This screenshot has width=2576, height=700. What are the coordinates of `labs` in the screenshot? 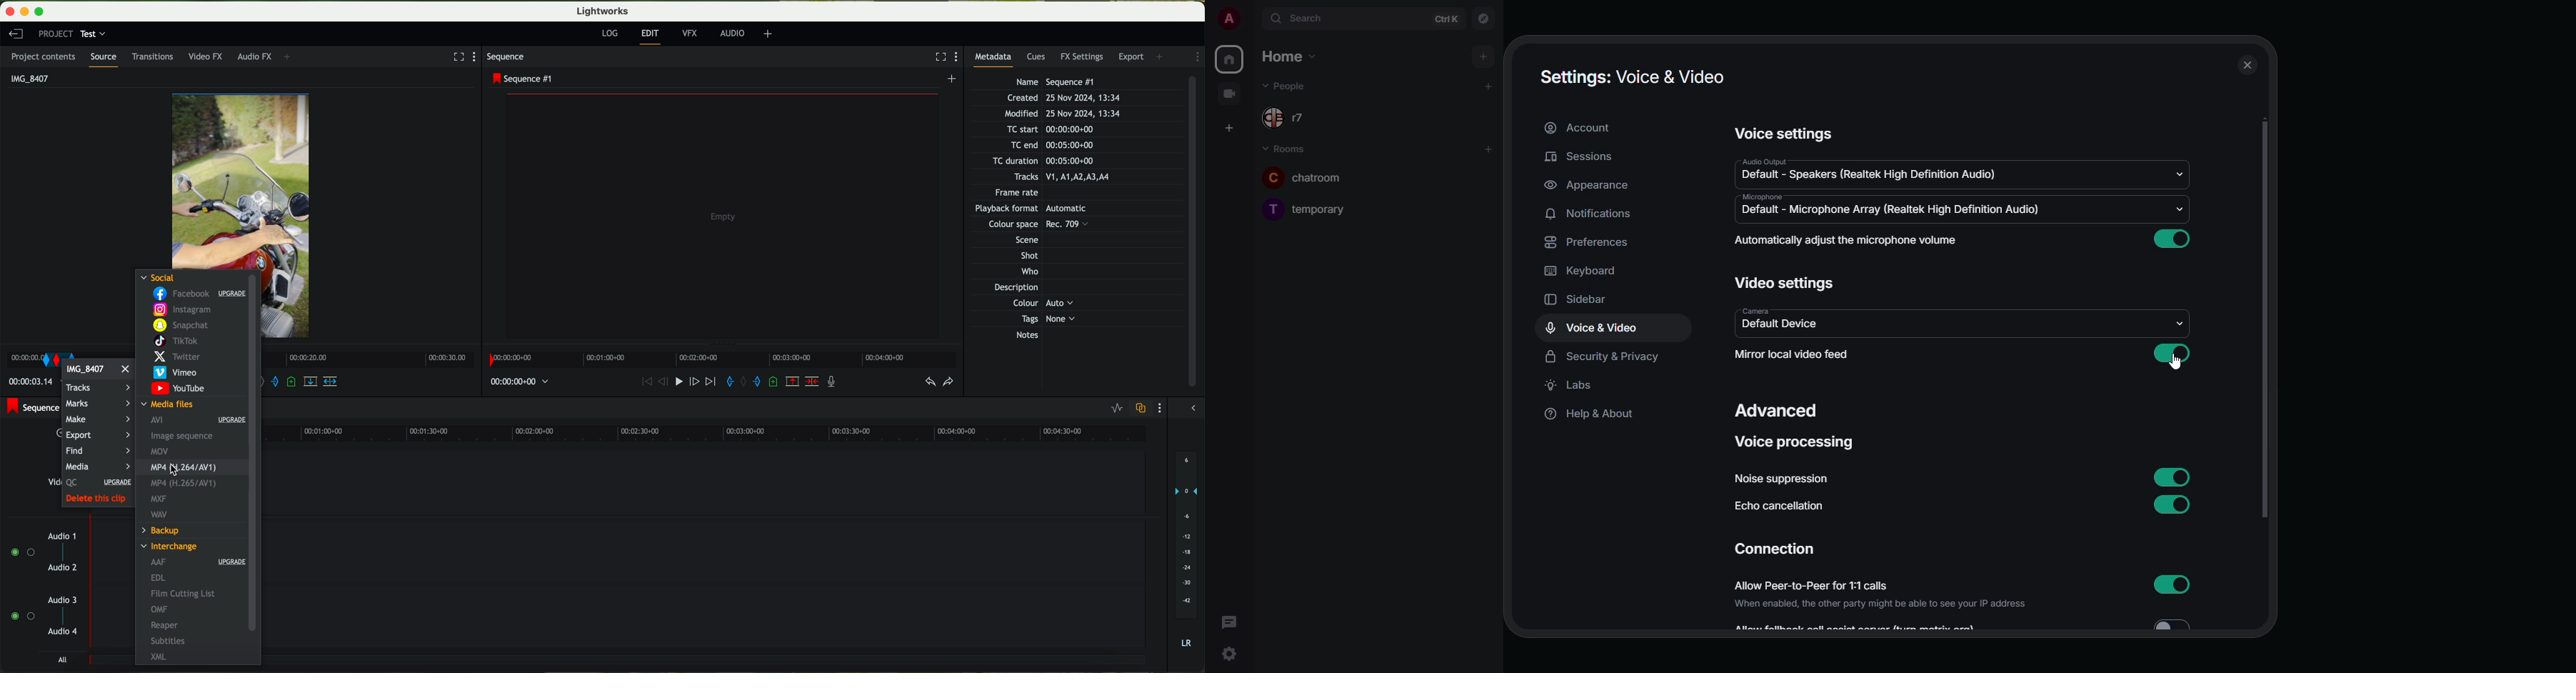 It's located at (1576, 387).